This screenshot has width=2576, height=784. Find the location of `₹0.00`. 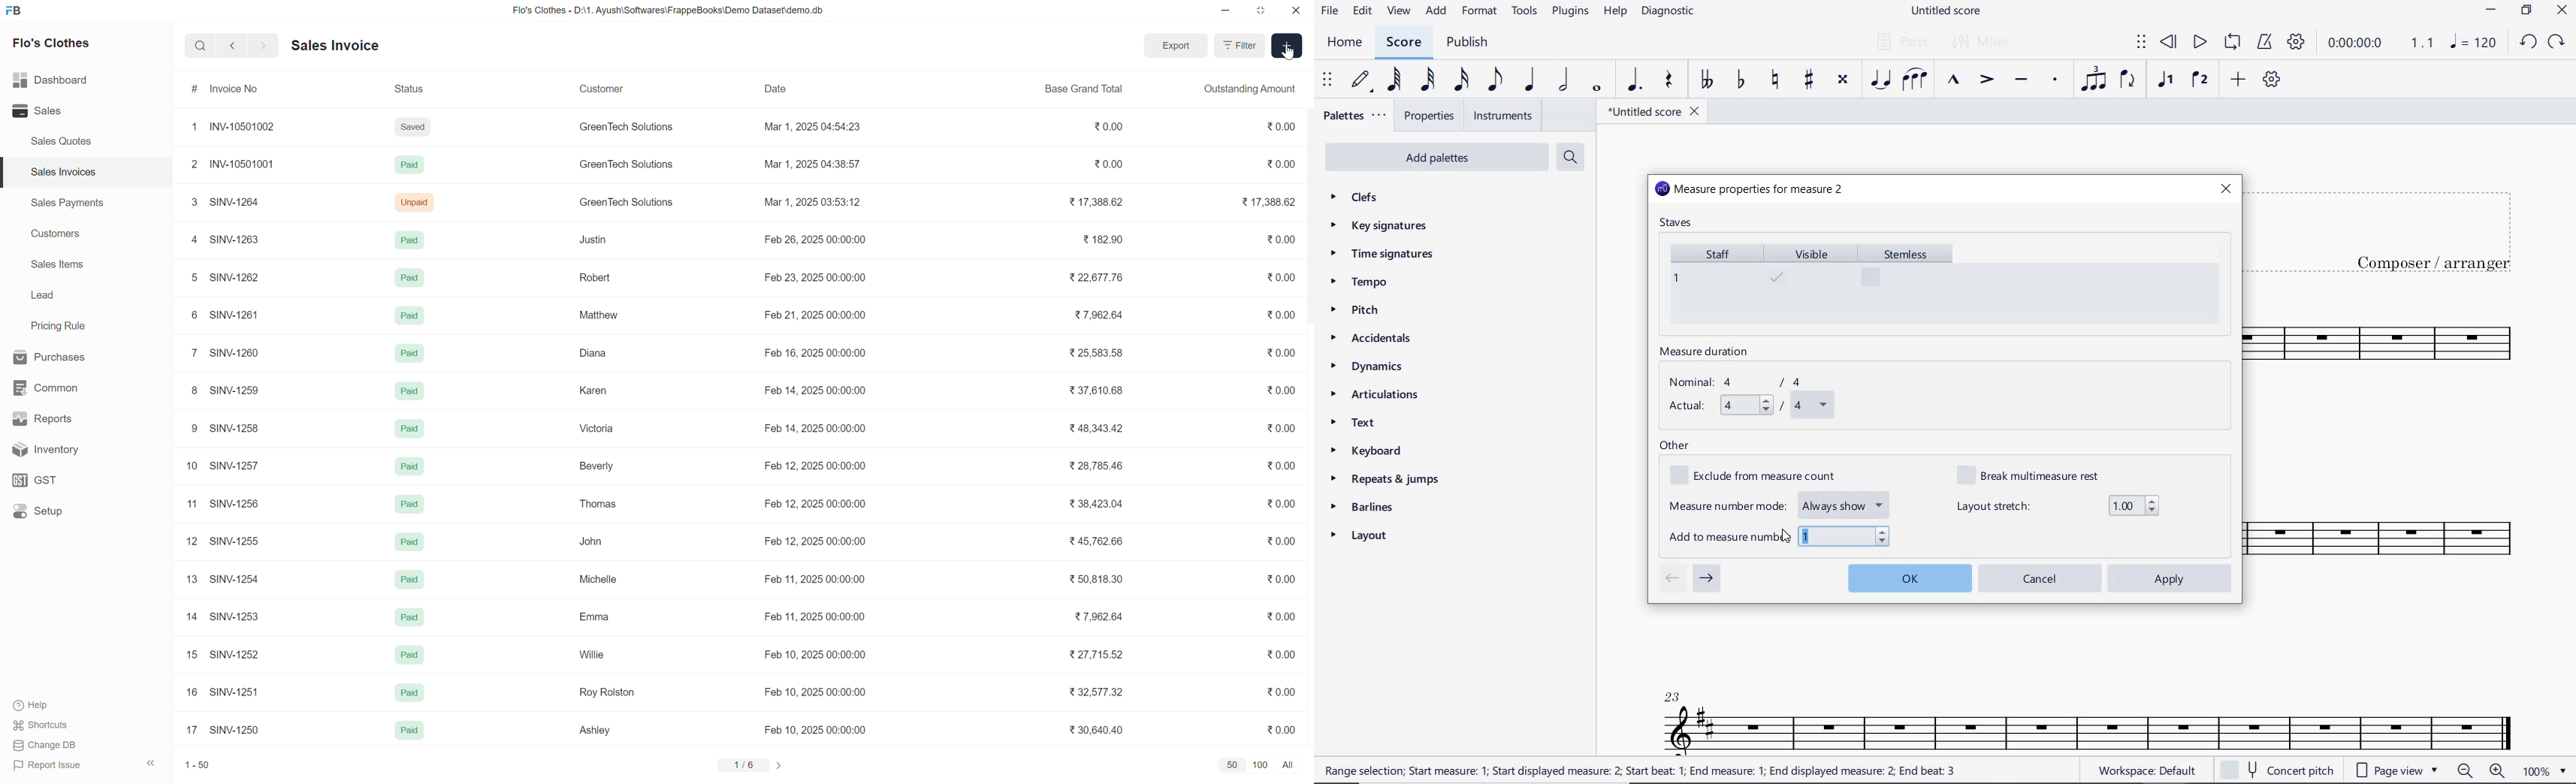

₹0.00 is located at coordinates (1278, 692).